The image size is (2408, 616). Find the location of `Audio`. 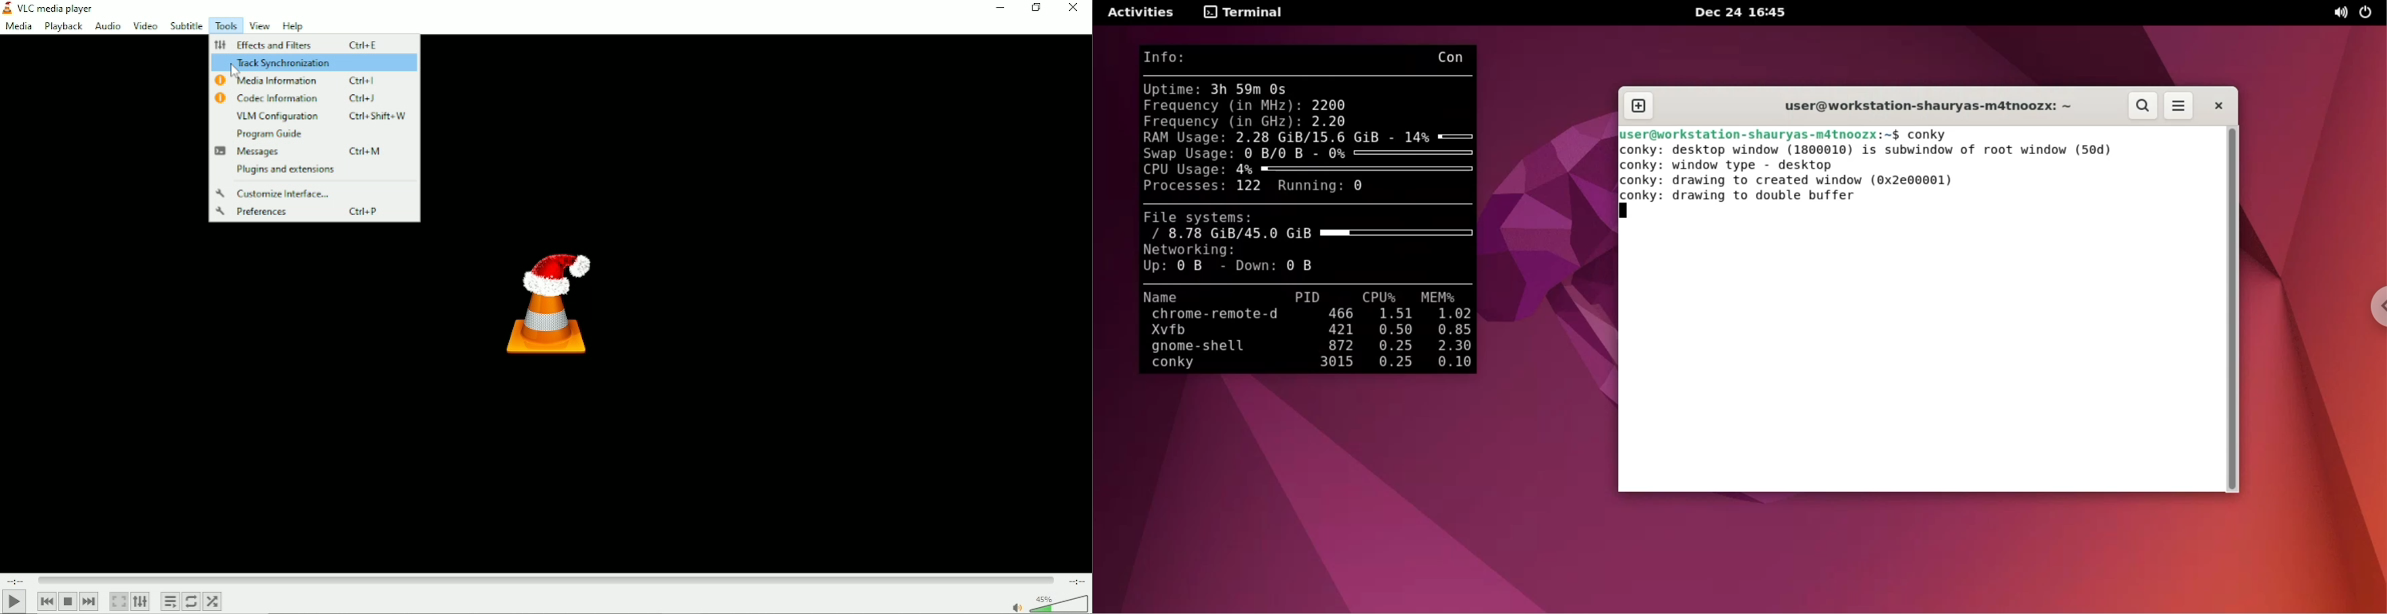

Audio is located at coordinates (106, 26).